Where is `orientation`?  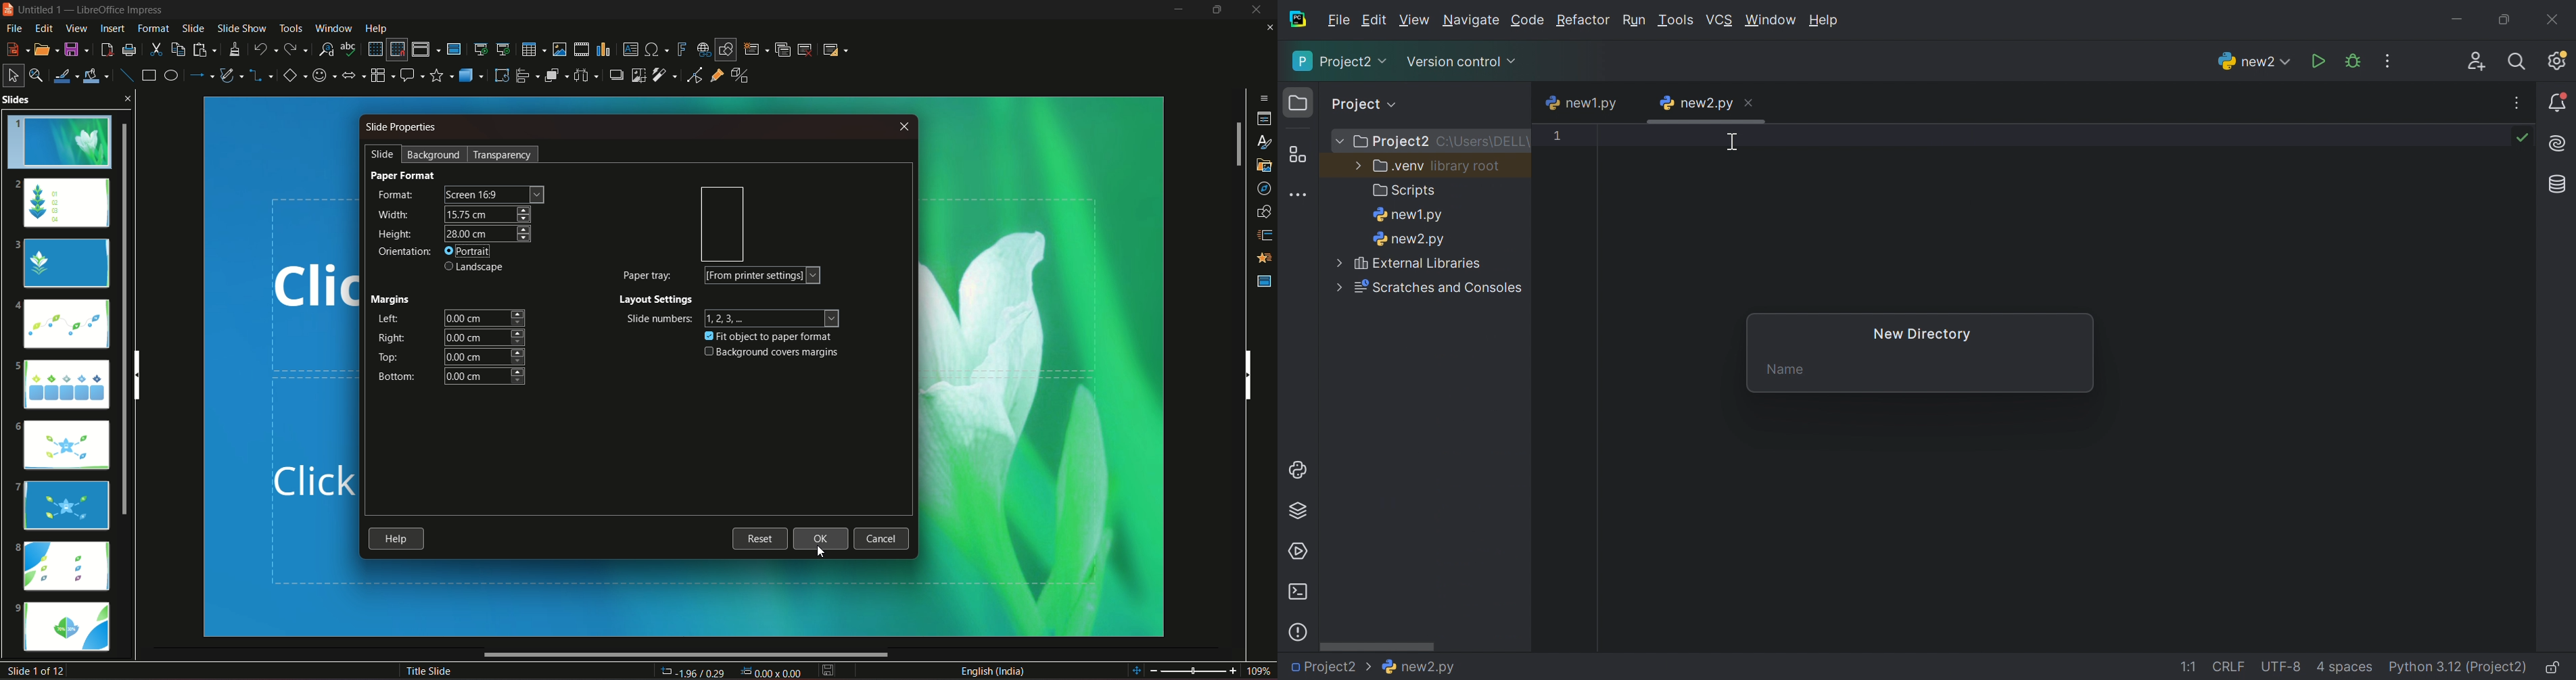
orientation is located at coordinates (720, 224).